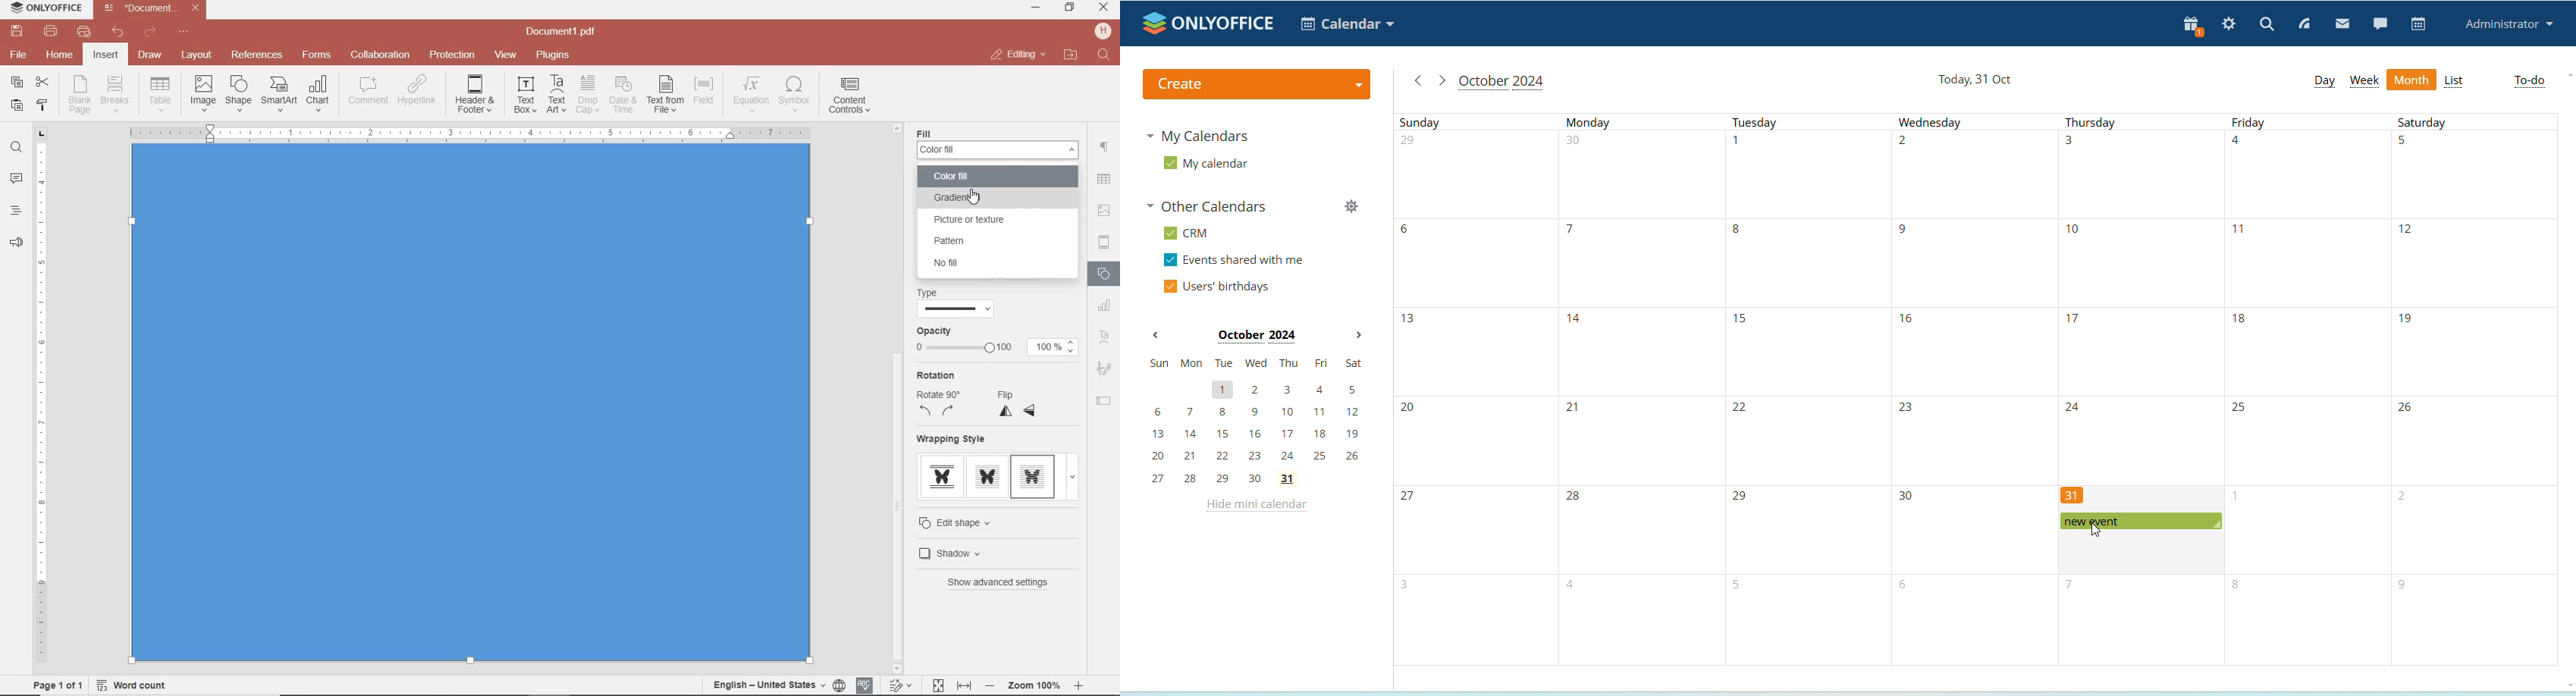 The height and width of the screenshot is (700, 2576). I want to click on TEXT FROM  FILE, so click(665, 95).